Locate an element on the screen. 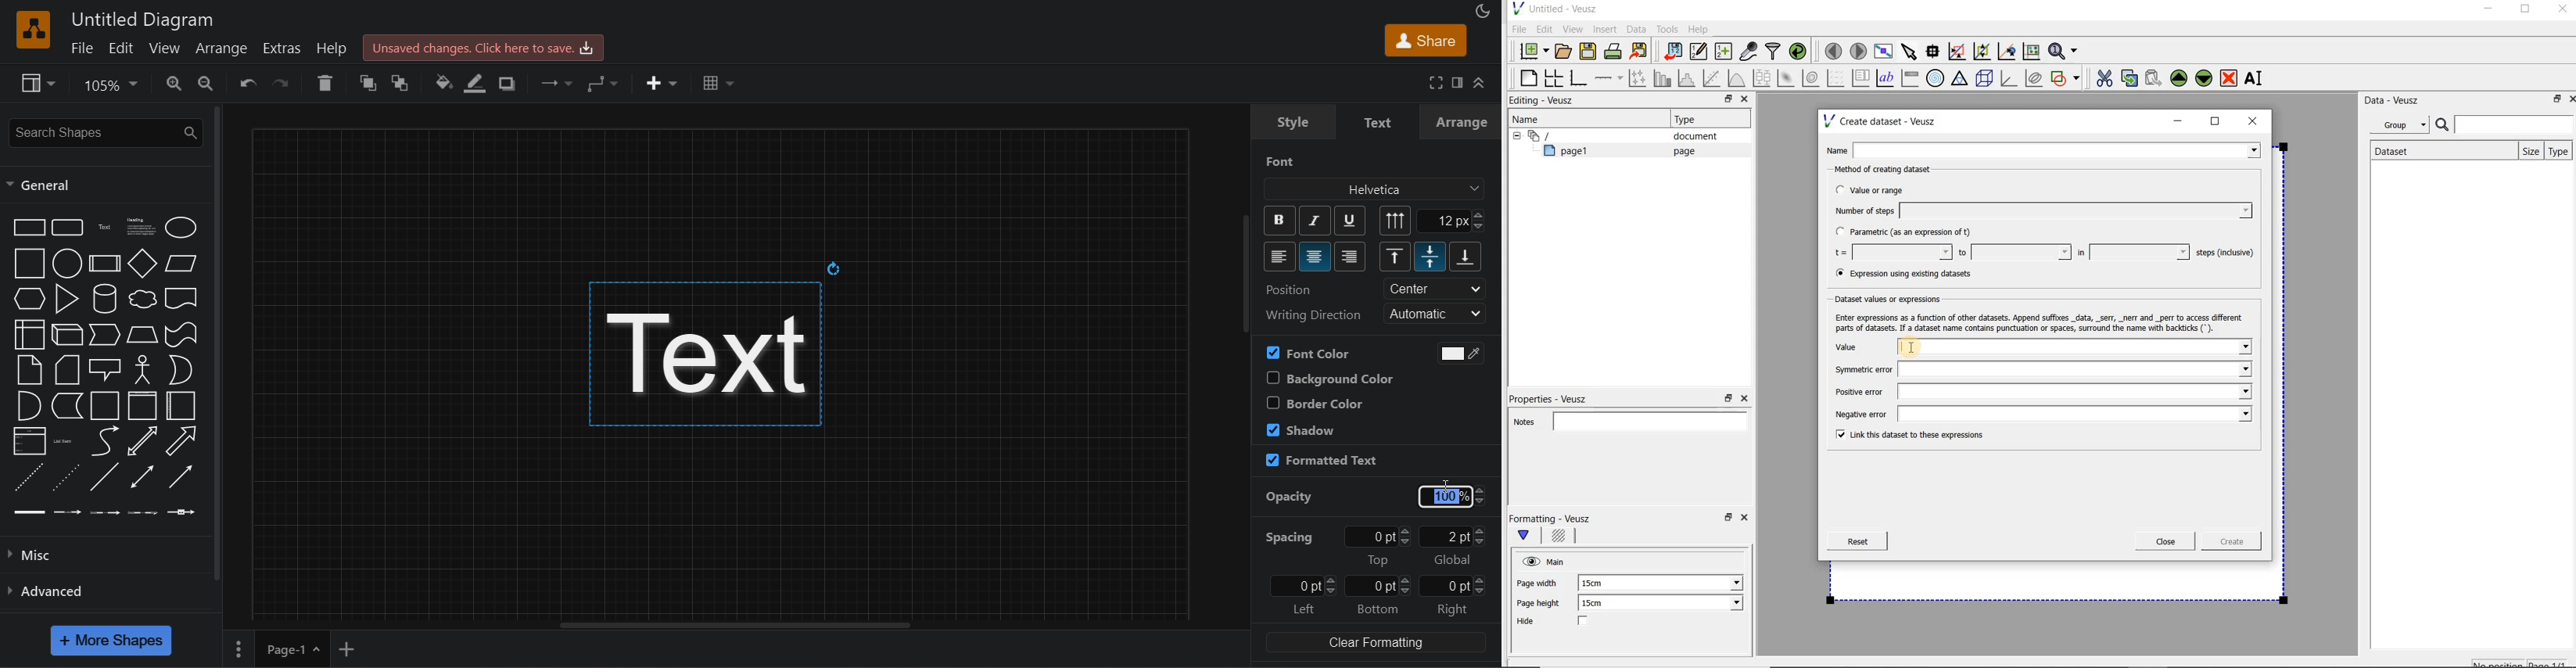 Image resolution: width=2576 pixels, height=672 pixels. Close is located at coordinates (2561, 11).